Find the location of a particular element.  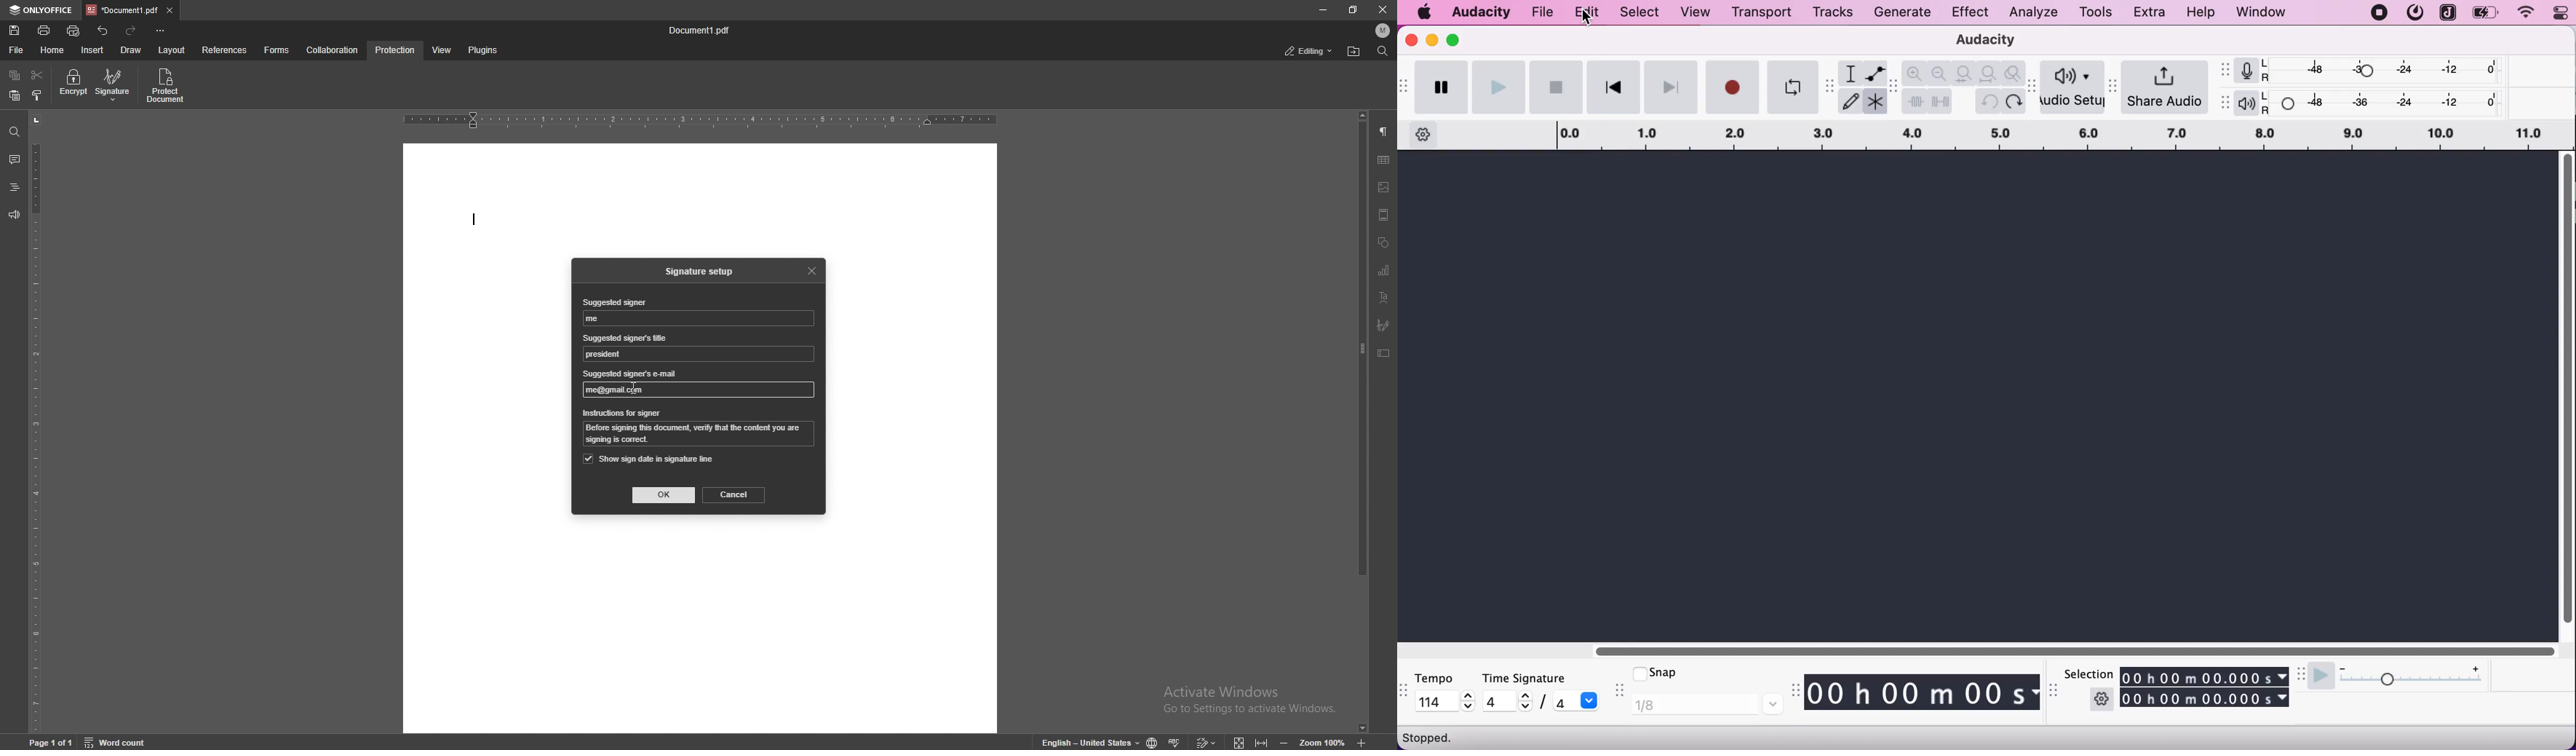

file is located at coordinates (17, 50).